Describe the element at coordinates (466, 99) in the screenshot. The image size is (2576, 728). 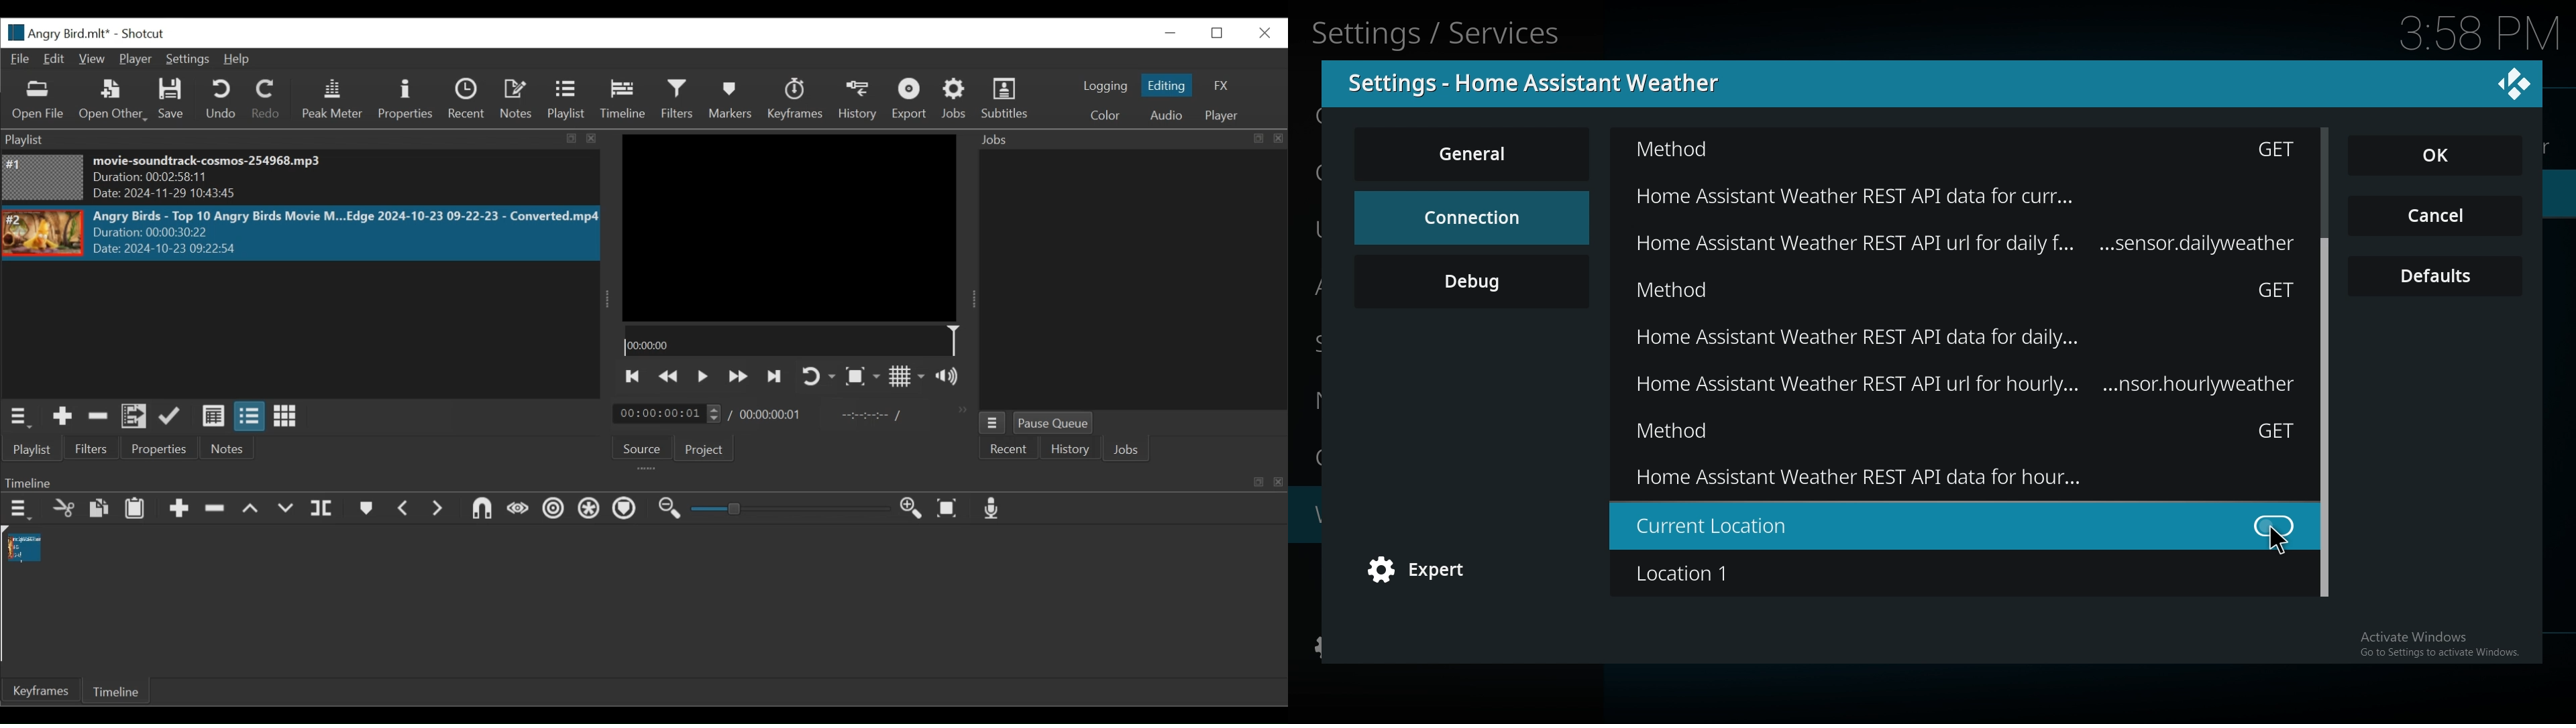
I see `Recent` at that location.